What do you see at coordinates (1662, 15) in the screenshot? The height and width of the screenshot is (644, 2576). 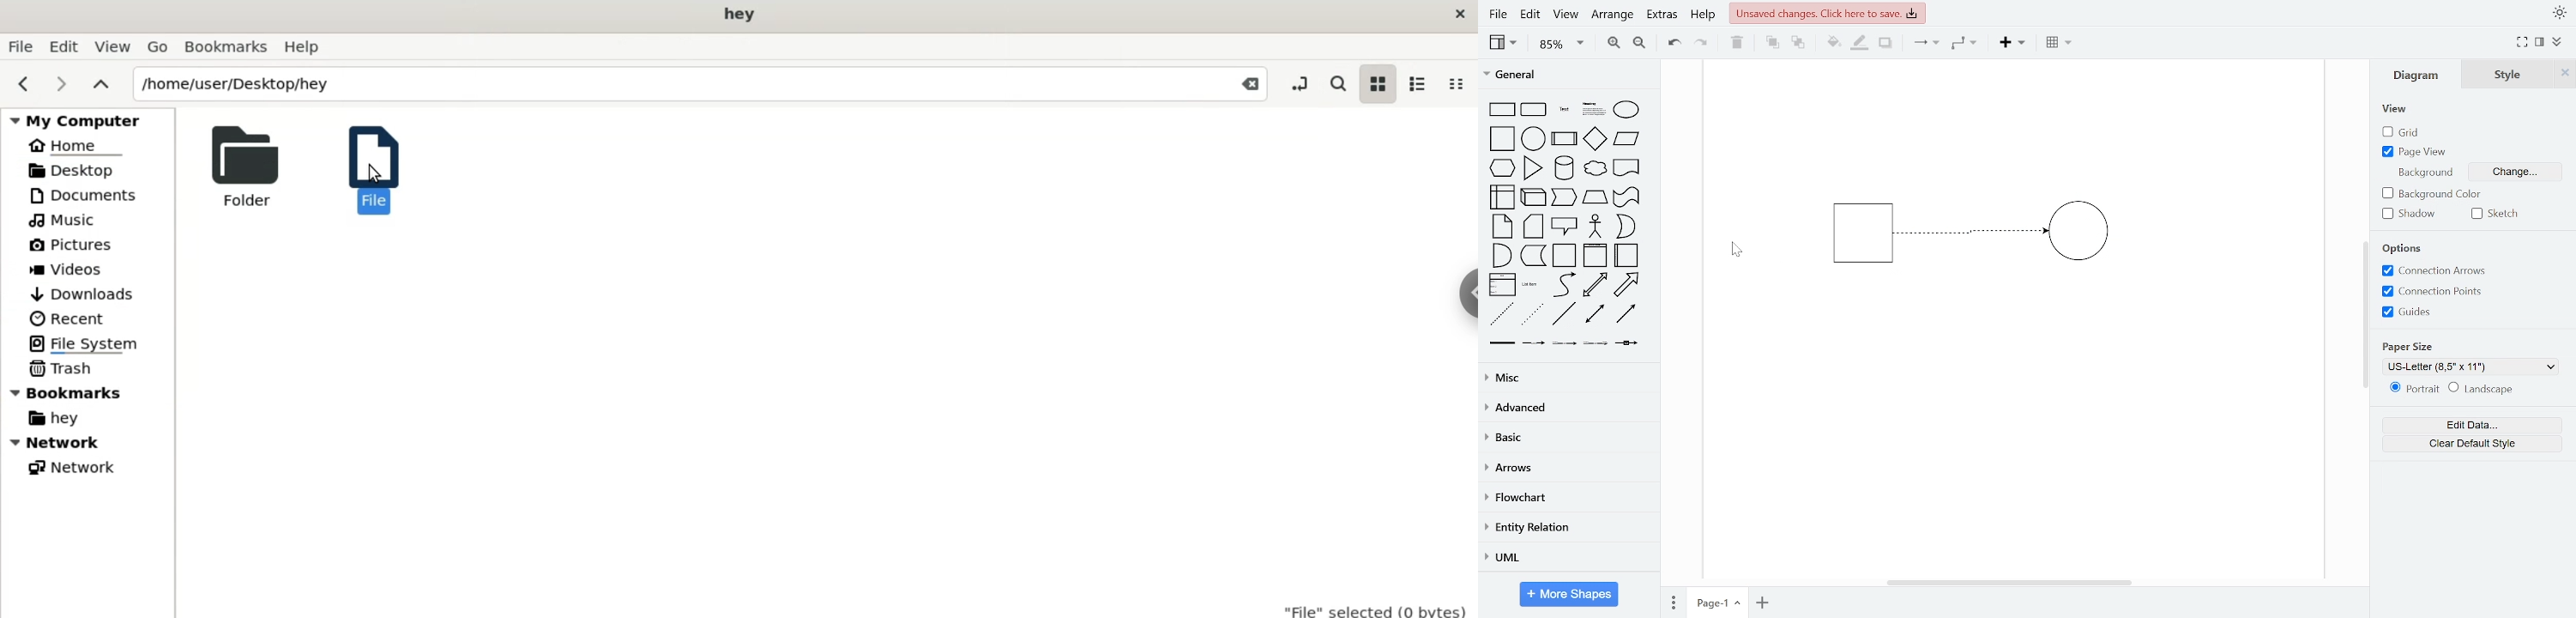 I see `extras` at bounding box center [1662, 15].